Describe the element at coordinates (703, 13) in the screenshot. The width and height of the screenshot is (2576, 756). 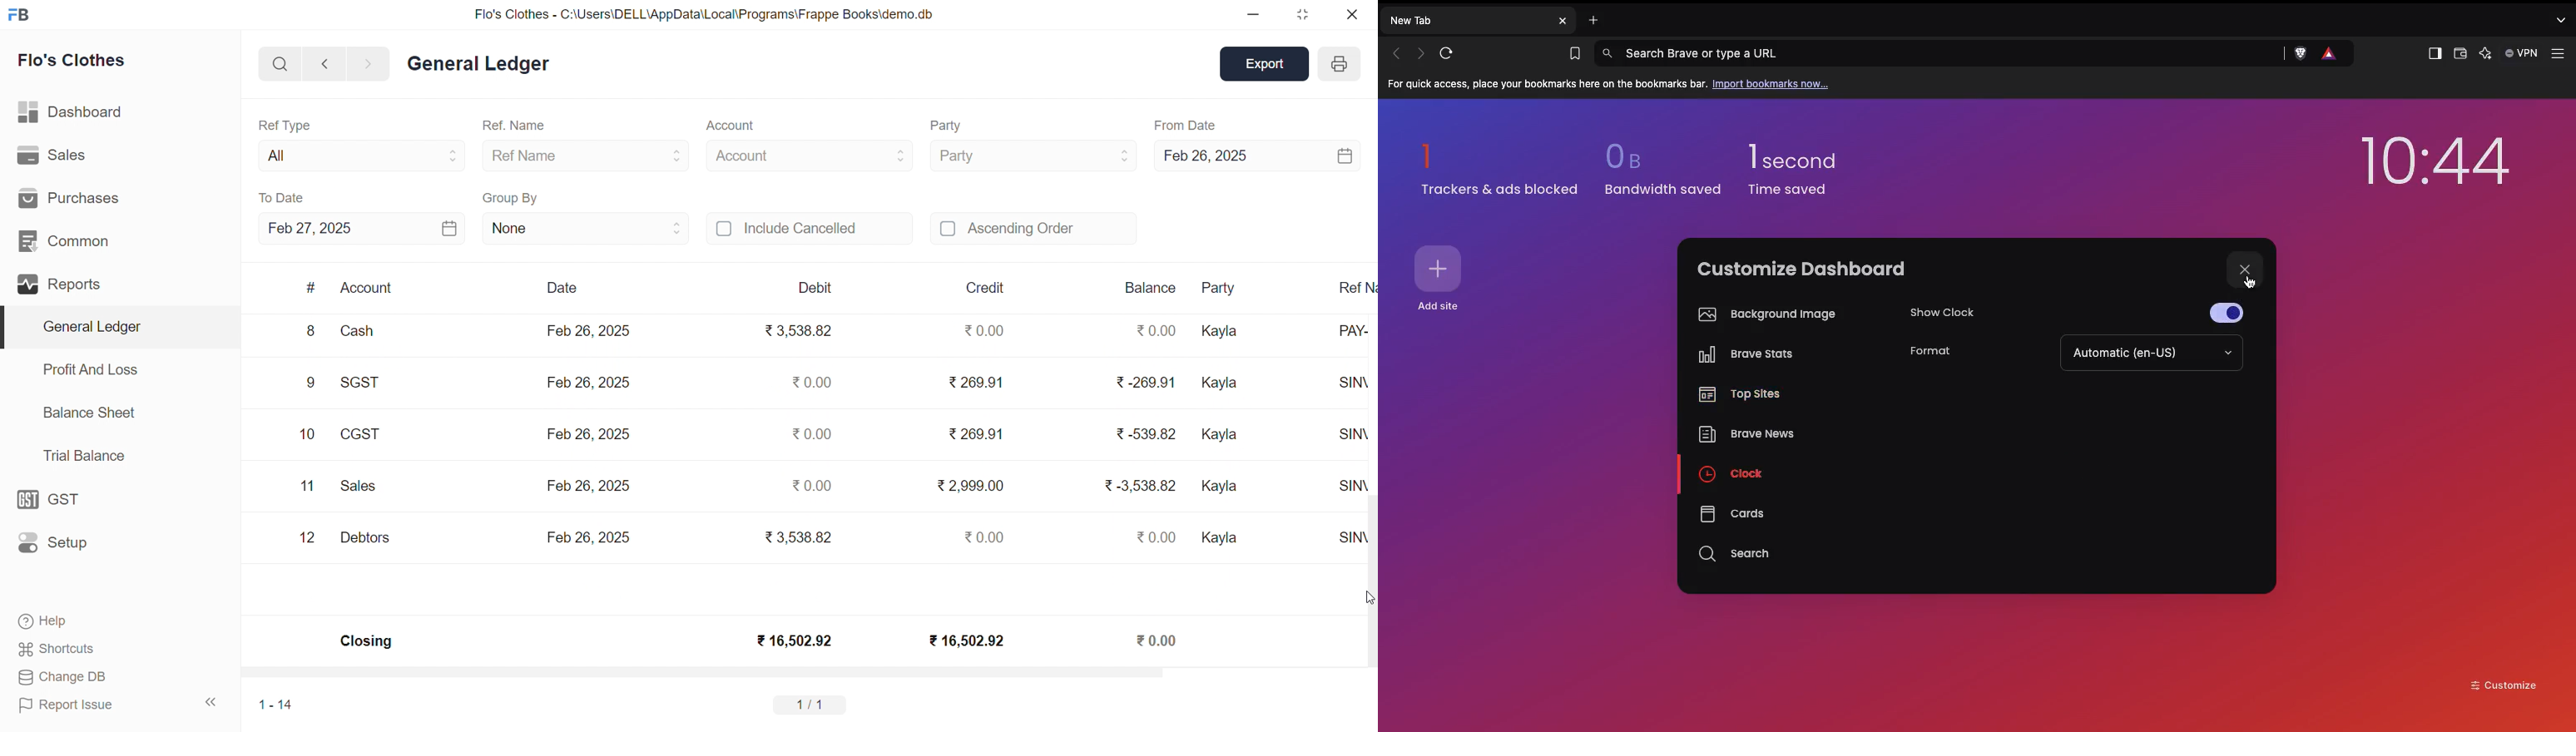
I see `Flo's Clothes - C:\Users\DELL\AppData\Local\Programs\Frappe Books\demo.db` at that location.